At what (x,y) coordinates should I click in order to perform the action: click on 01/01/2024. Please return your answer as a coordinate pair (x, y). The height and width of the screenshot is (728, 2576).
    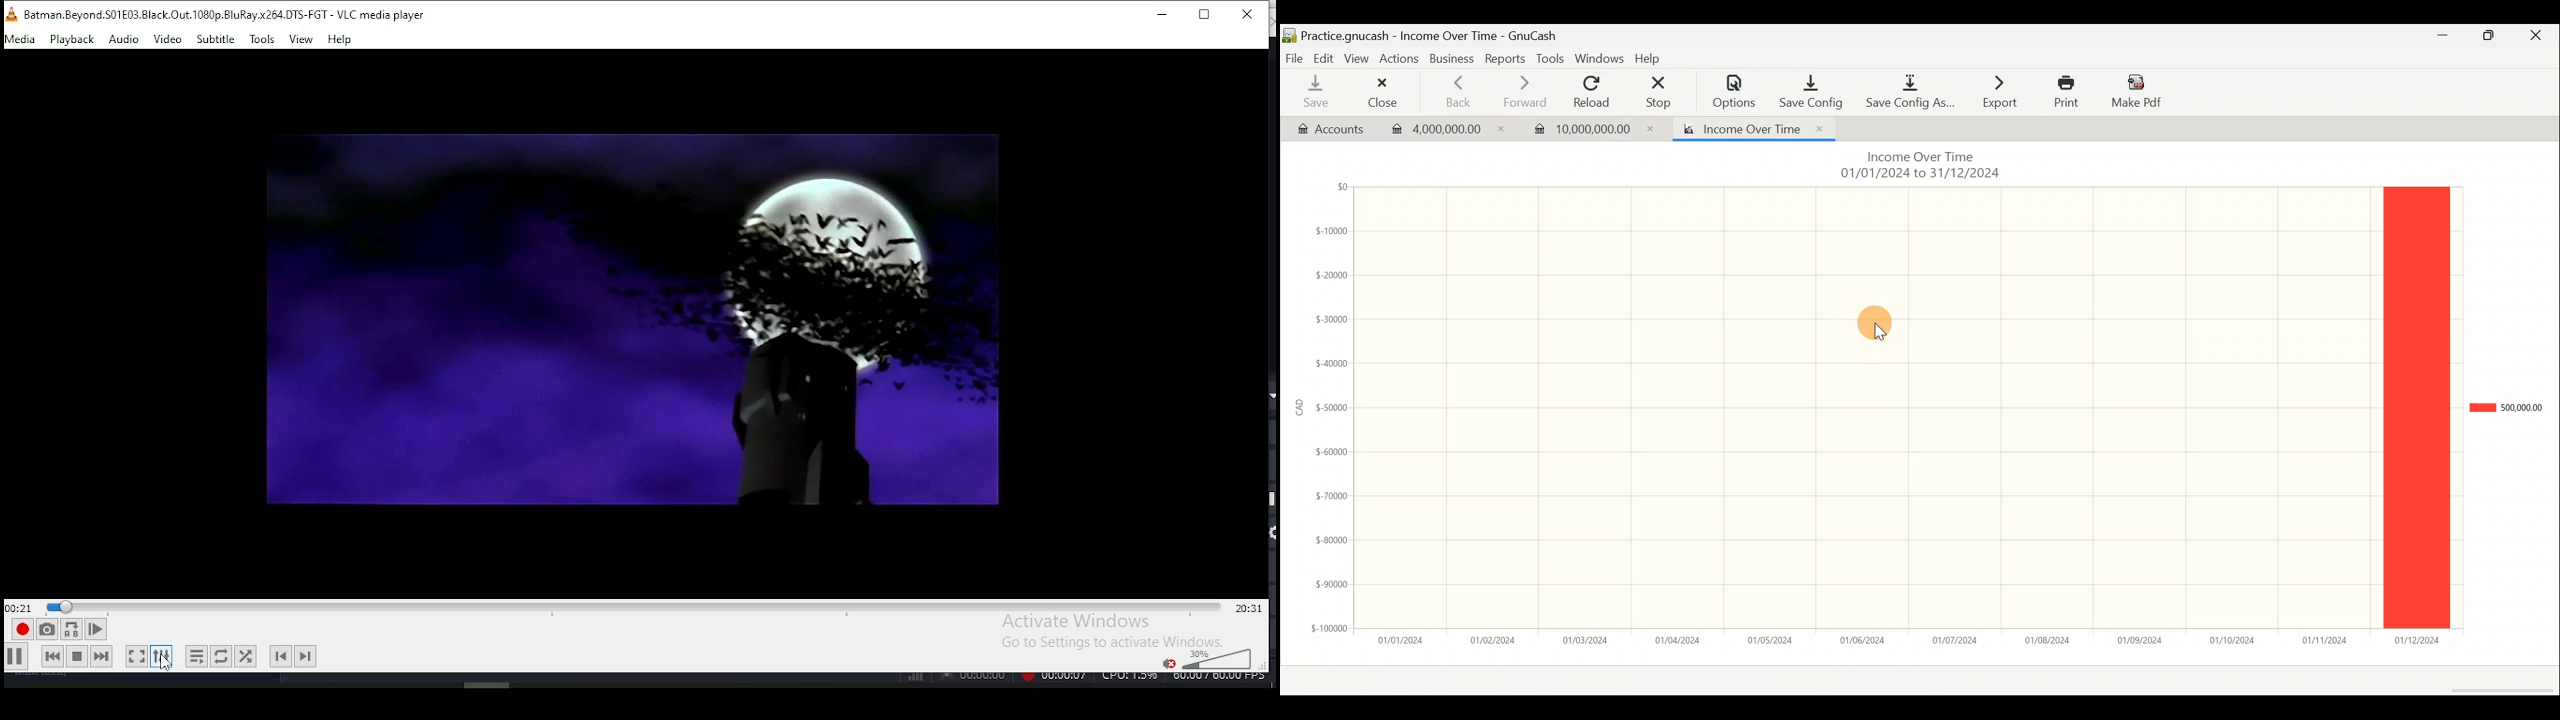
    Looking at the image, I should click on (1403, 641).